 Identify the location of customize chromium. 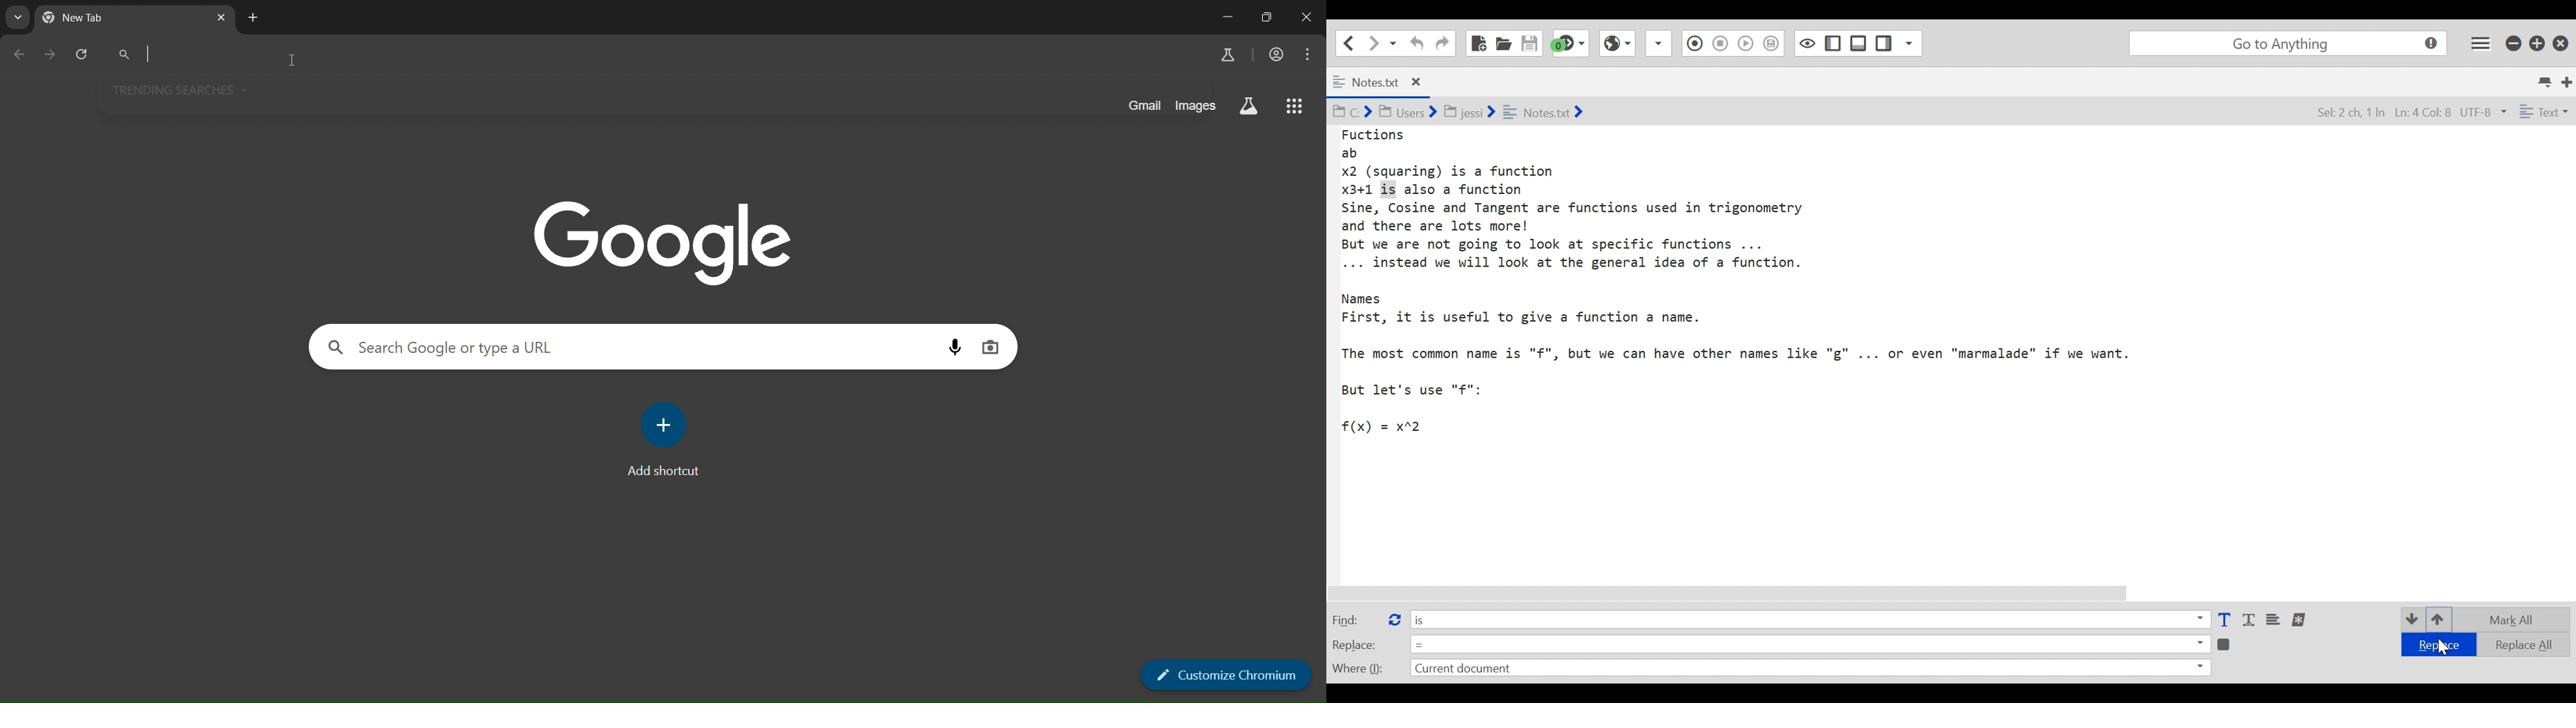
(1224, 675).